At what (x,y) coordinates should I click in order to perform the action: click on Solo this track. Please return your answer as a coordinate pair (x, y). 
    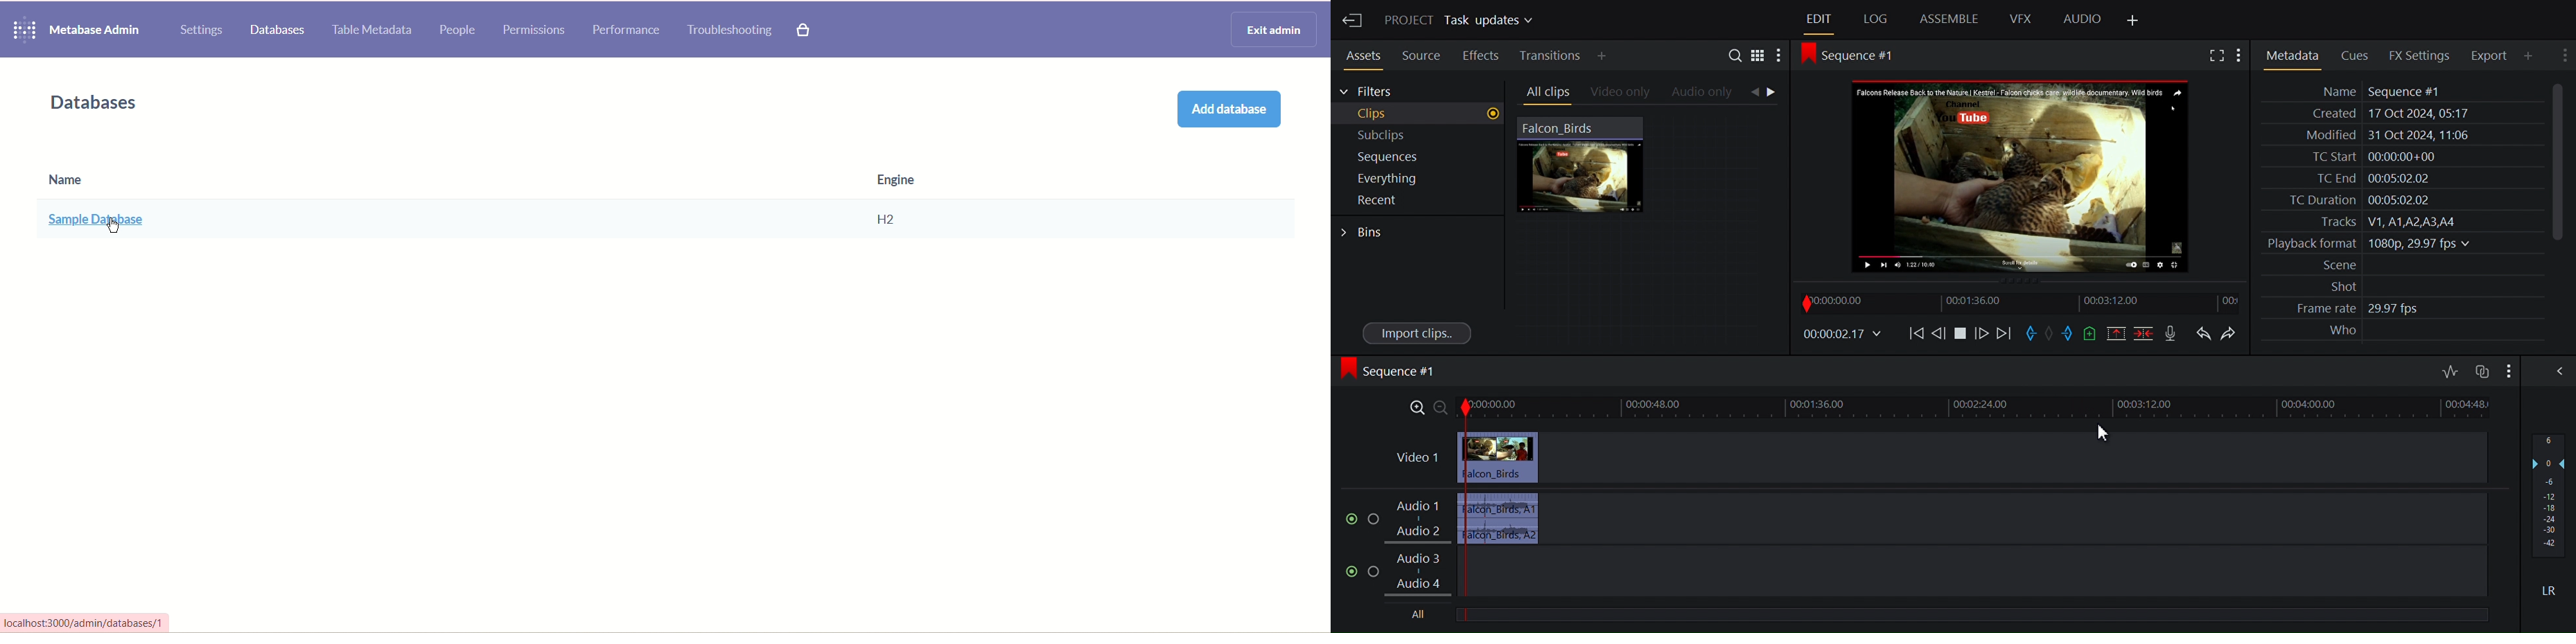
    Looking at the image, I should click on (1377, 571).